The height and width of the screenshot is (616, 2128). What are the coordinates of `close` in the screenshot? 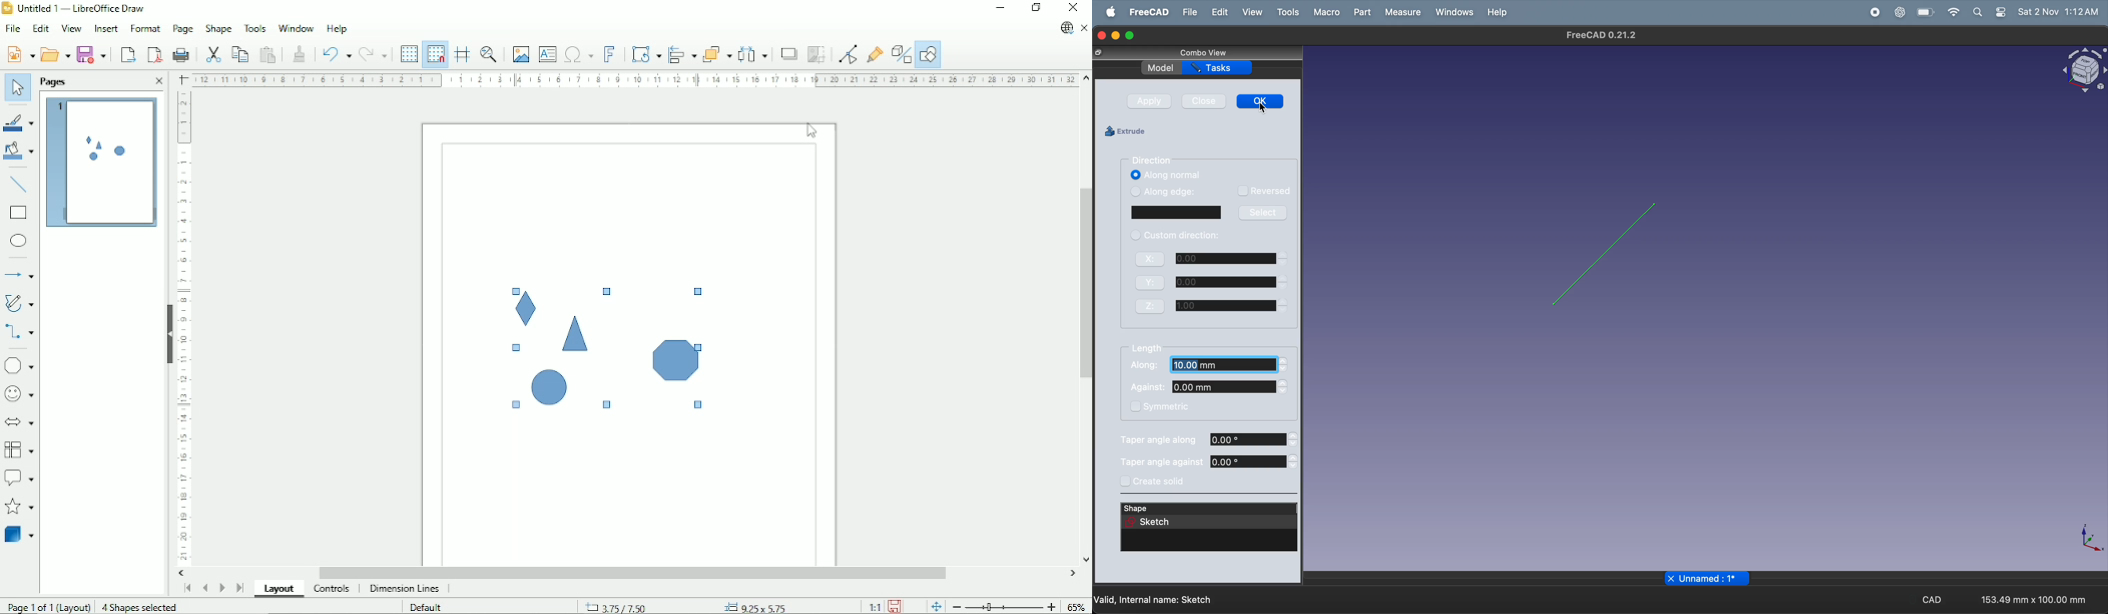 It's located at (1206, 101).